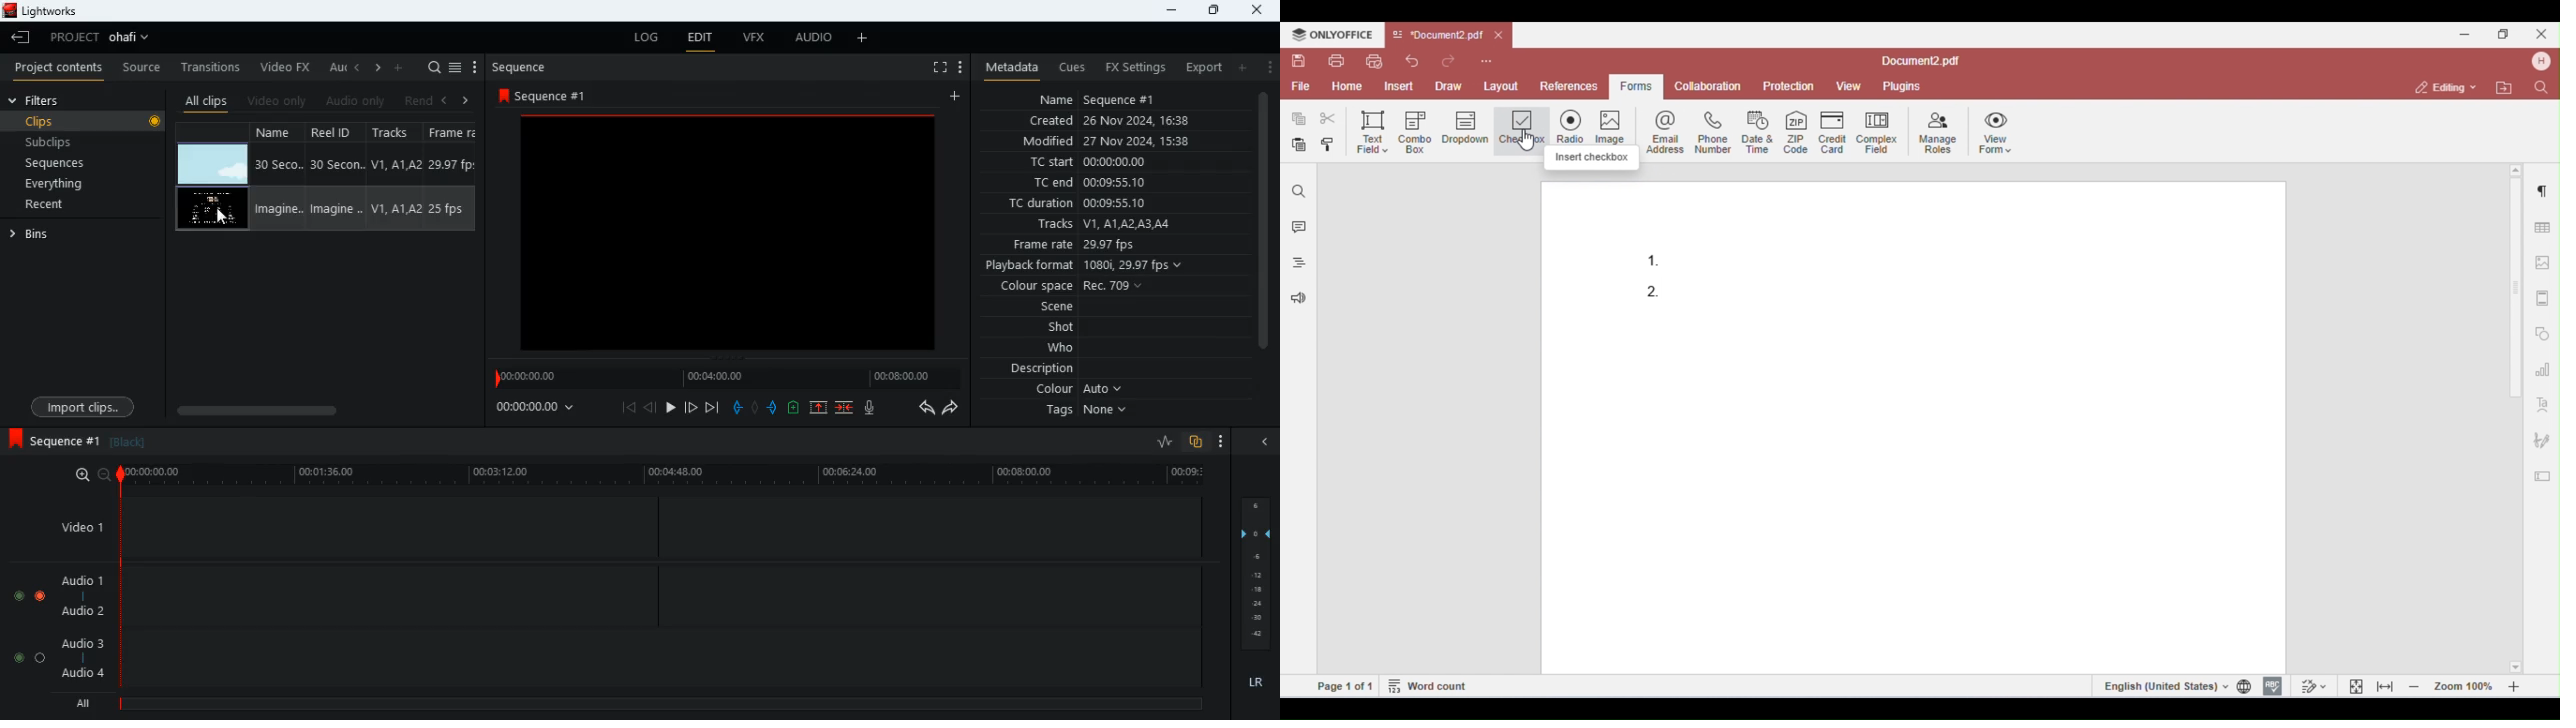 This screenshot has width=2576, height=728. What do you see at coordinates (700, 37) in the screenshot?
I see `edit` at bounding box center [700, 37].